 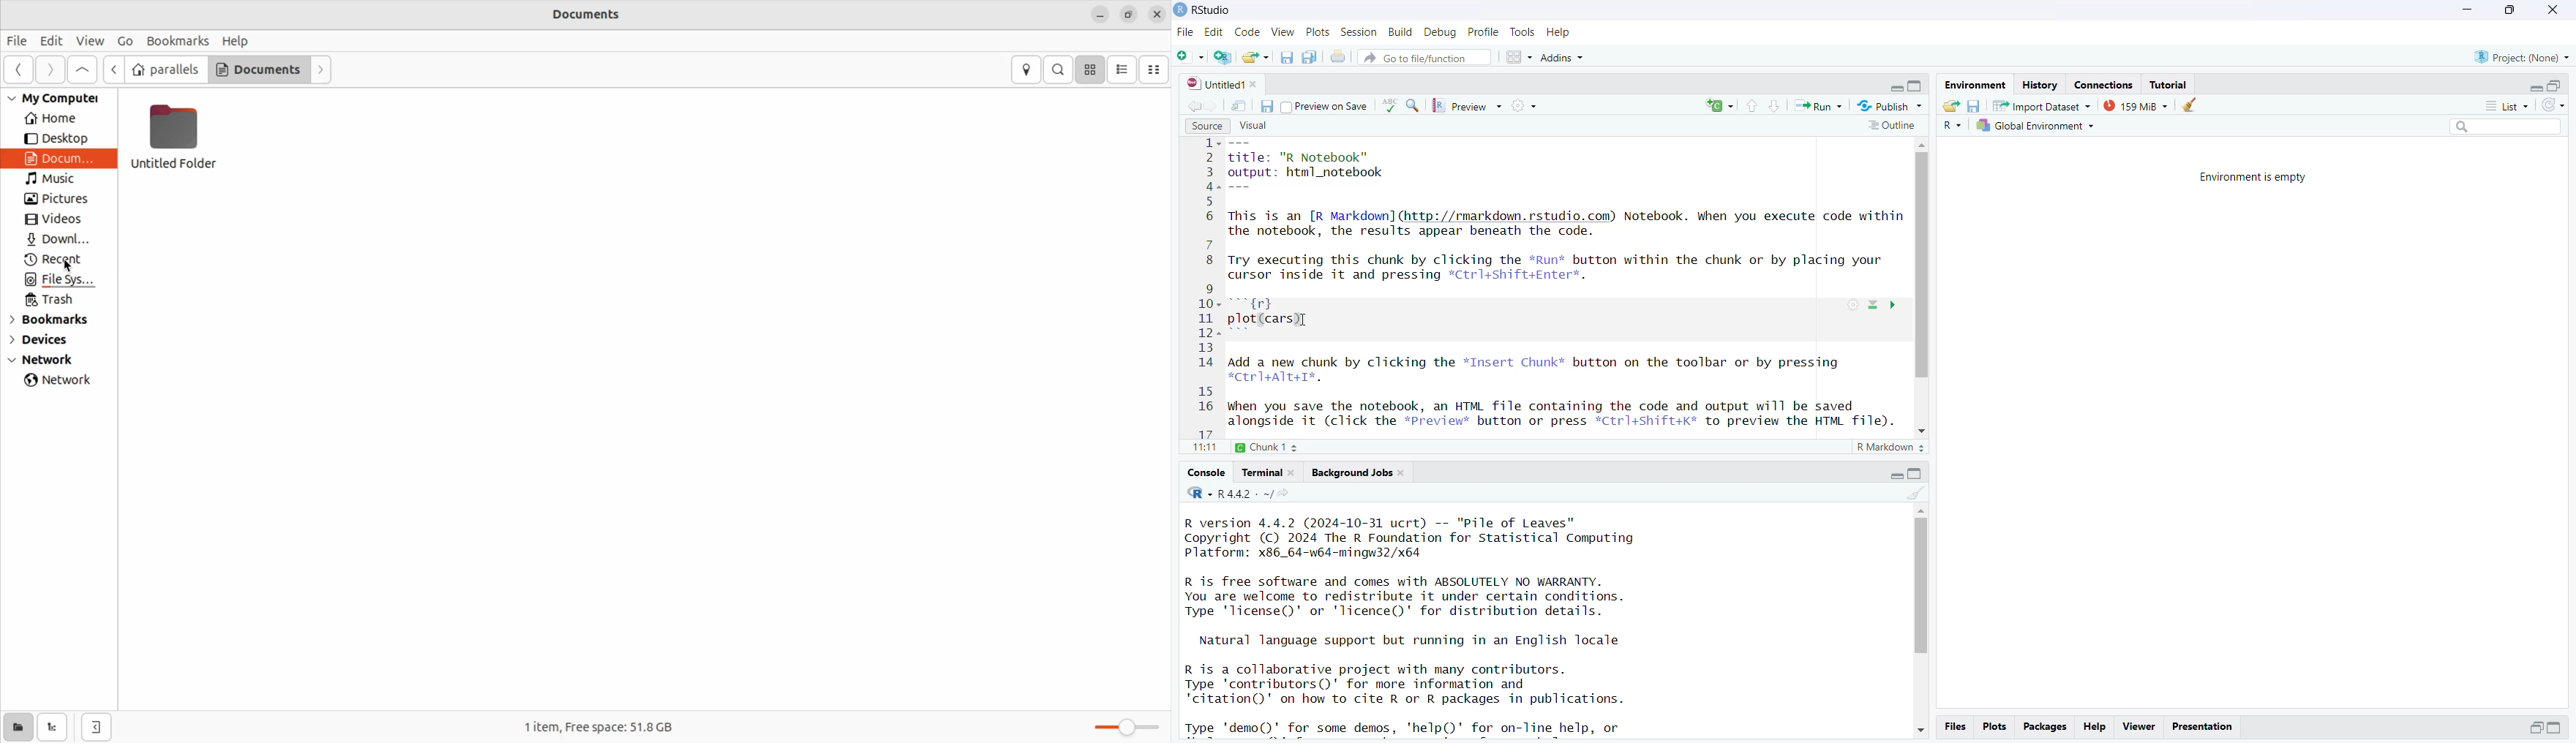 I want to click on 159 MB, so click(x=2135, y=105).